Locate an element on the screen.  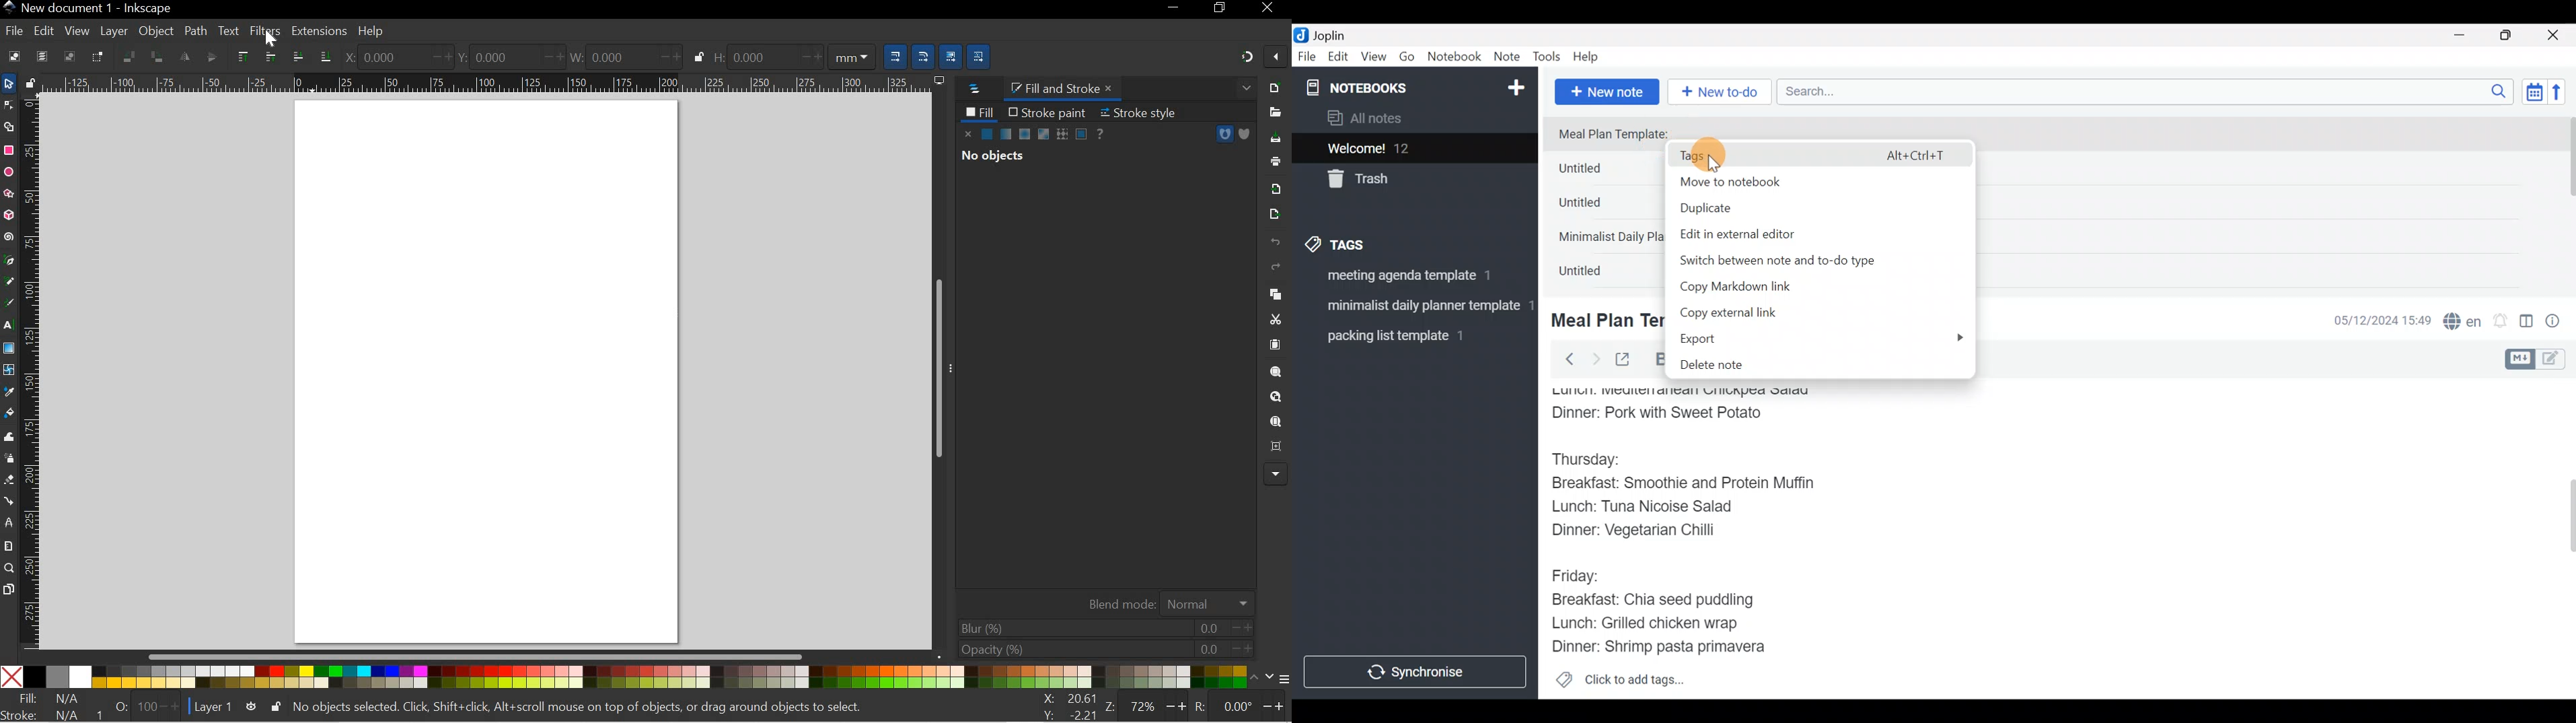
Export is located at coordinates (1817, 339).